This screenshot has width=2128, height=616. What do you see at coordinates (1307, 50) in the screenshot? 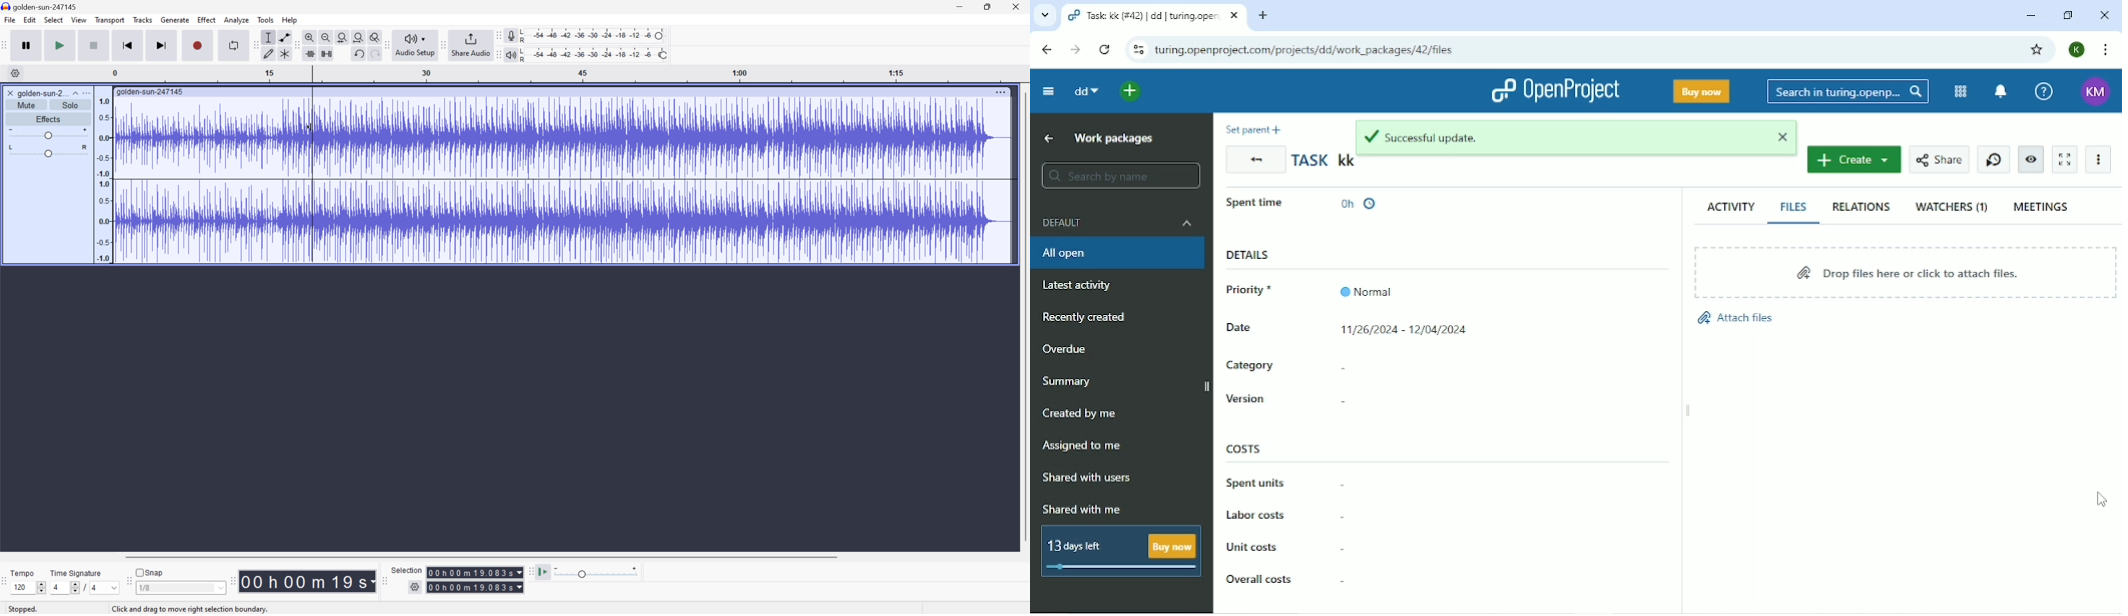
I see `turing.openproject.com/projects/dd/work_packages/42/files` at bounding box center [1307, 50].